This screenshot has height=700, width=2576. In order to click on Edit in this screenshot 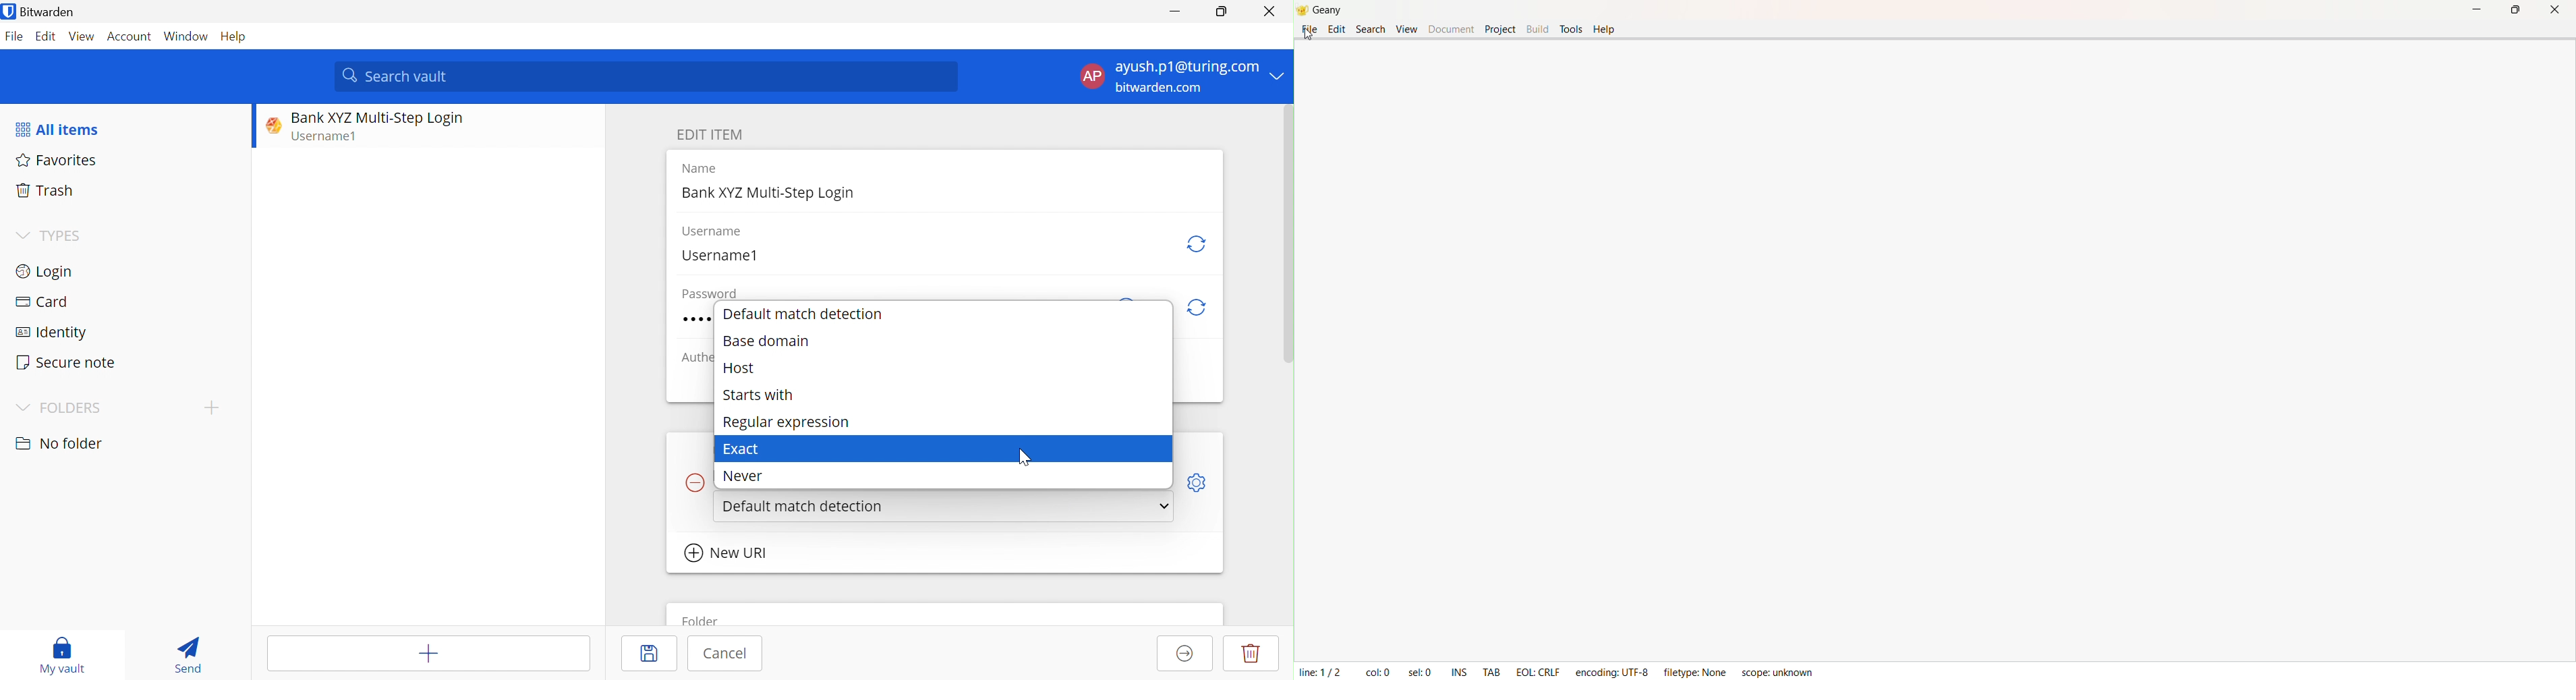, I will do `click(45, 36)`.